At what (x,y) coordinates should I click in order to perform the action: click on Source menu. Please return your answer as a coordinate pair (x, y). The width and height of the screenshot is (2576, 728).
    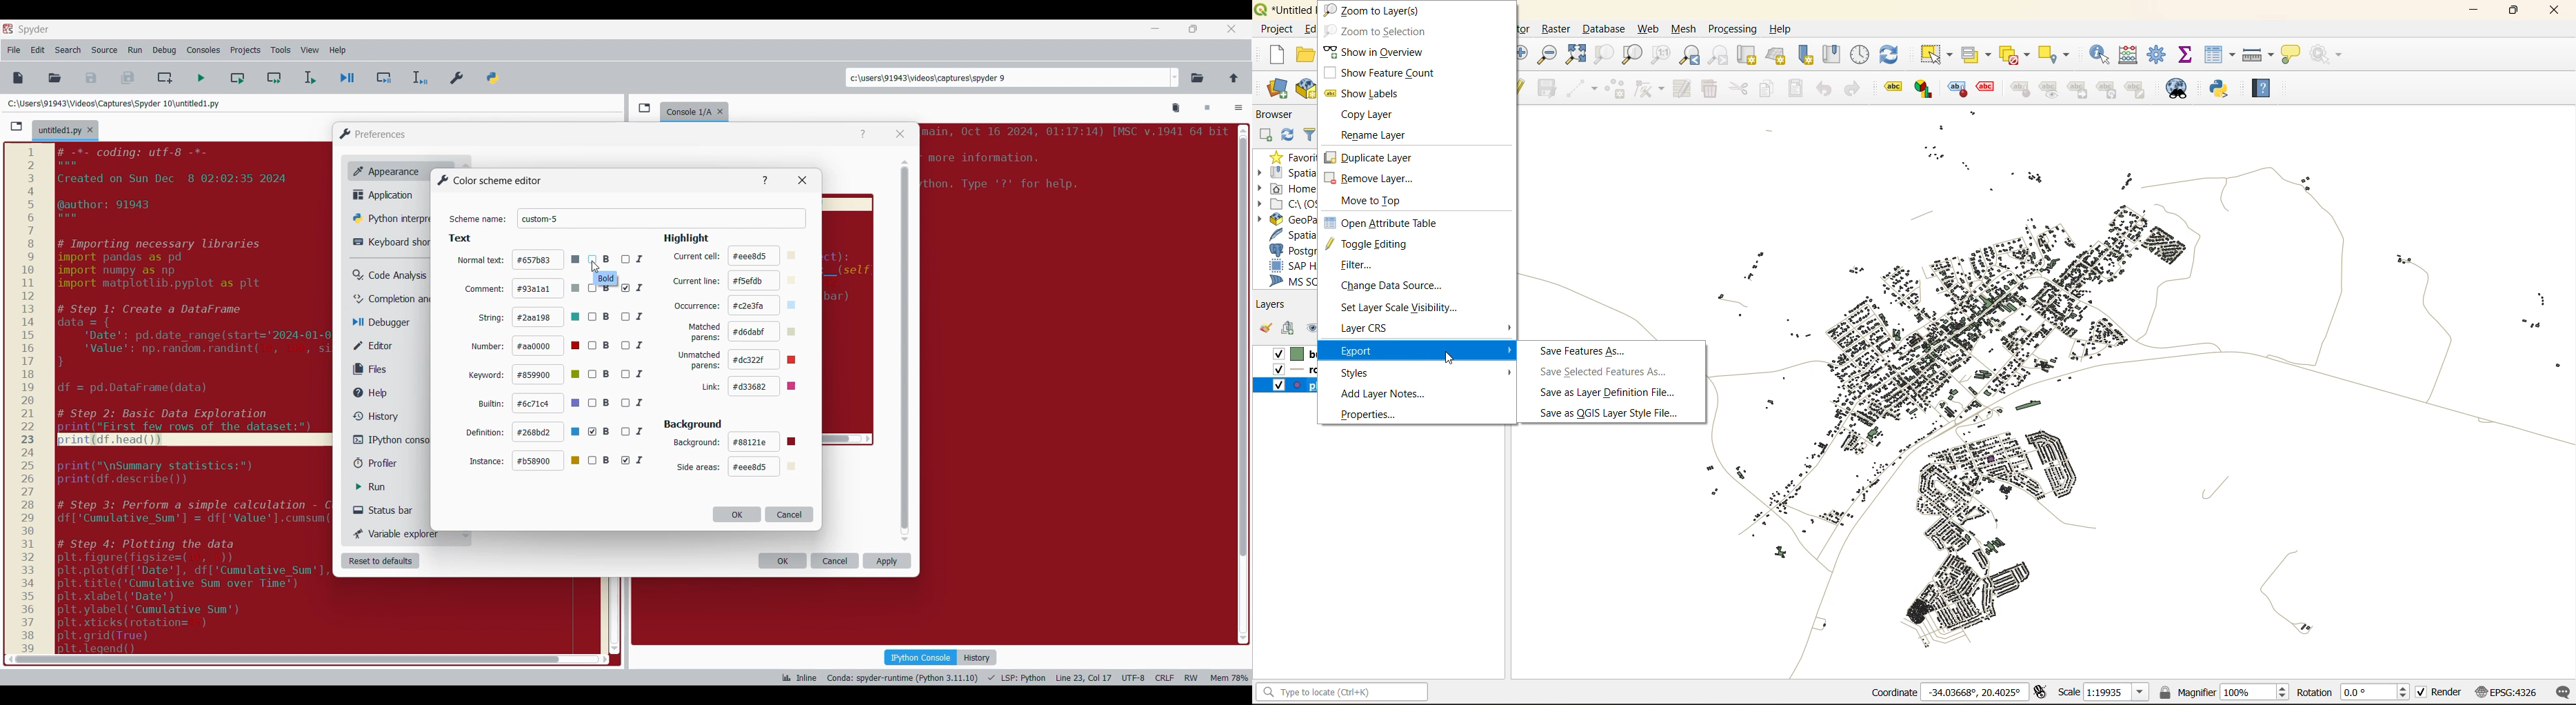
    Looking at the image, I should click on (104, 50).